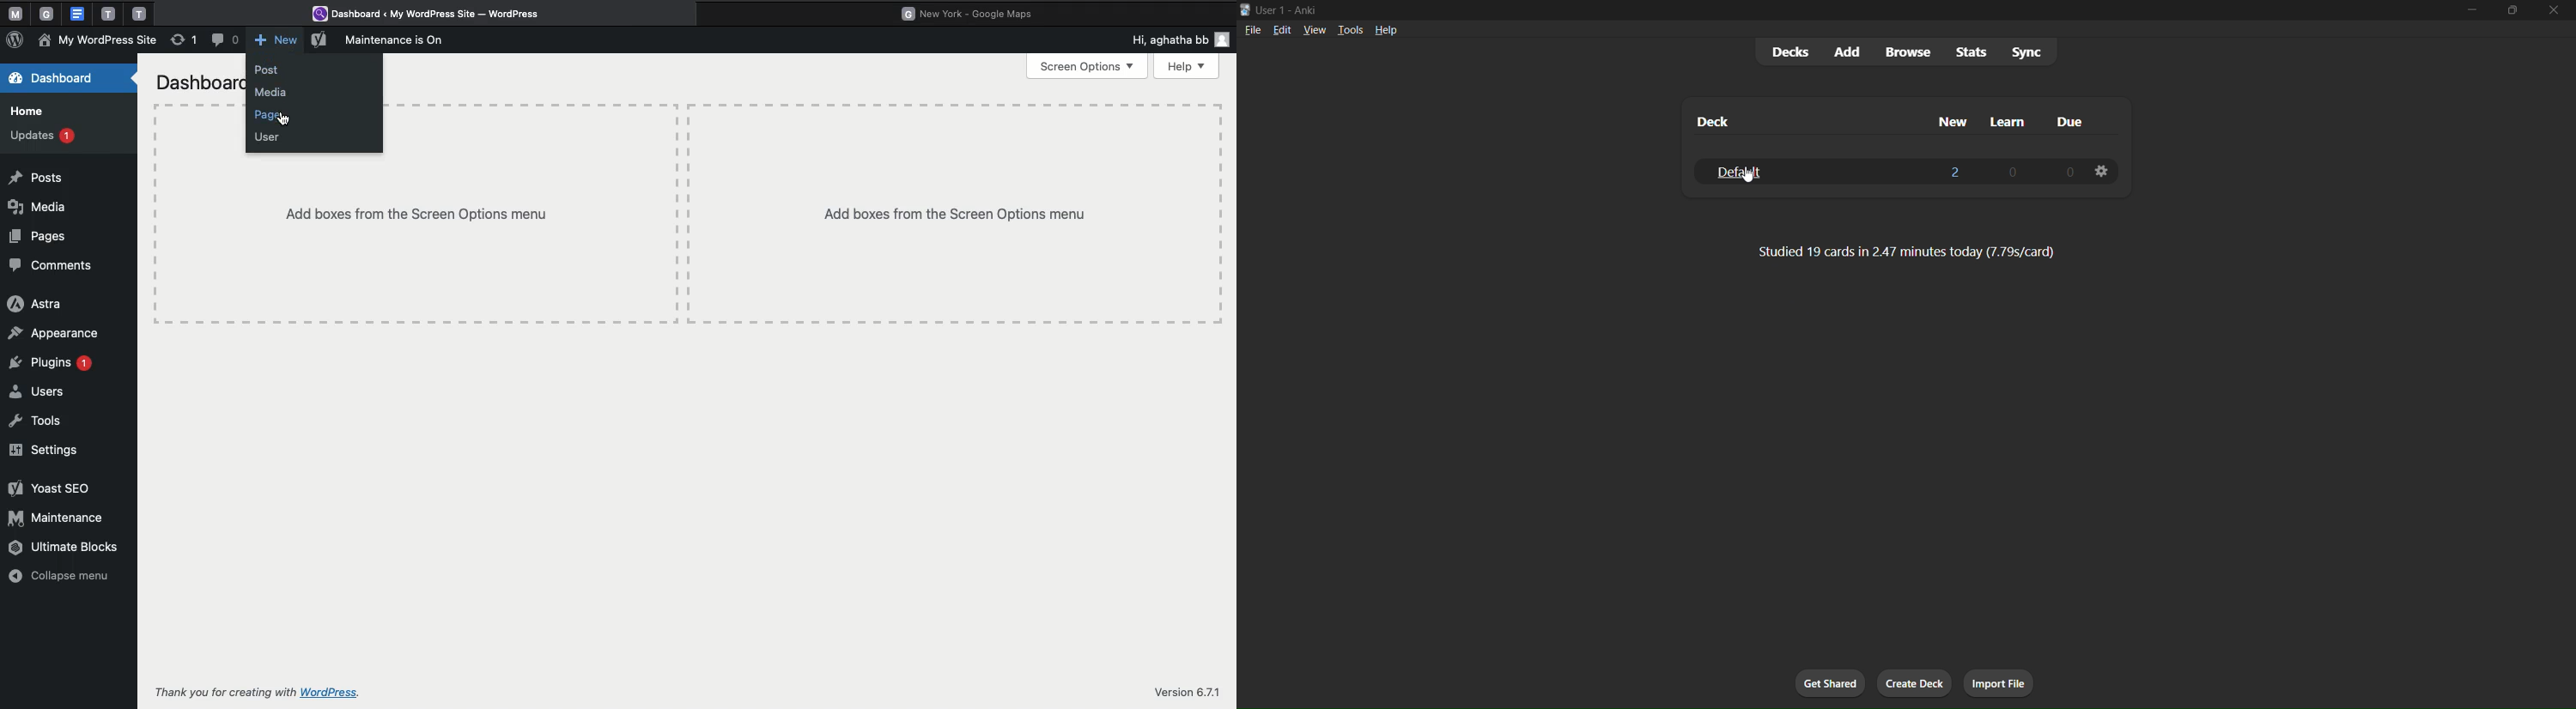 Image resolution: width=2576 pixels, height=728 pixels. Describe the element at coordinates (1352, 28) in the screenshot. I see `tools` at that location.